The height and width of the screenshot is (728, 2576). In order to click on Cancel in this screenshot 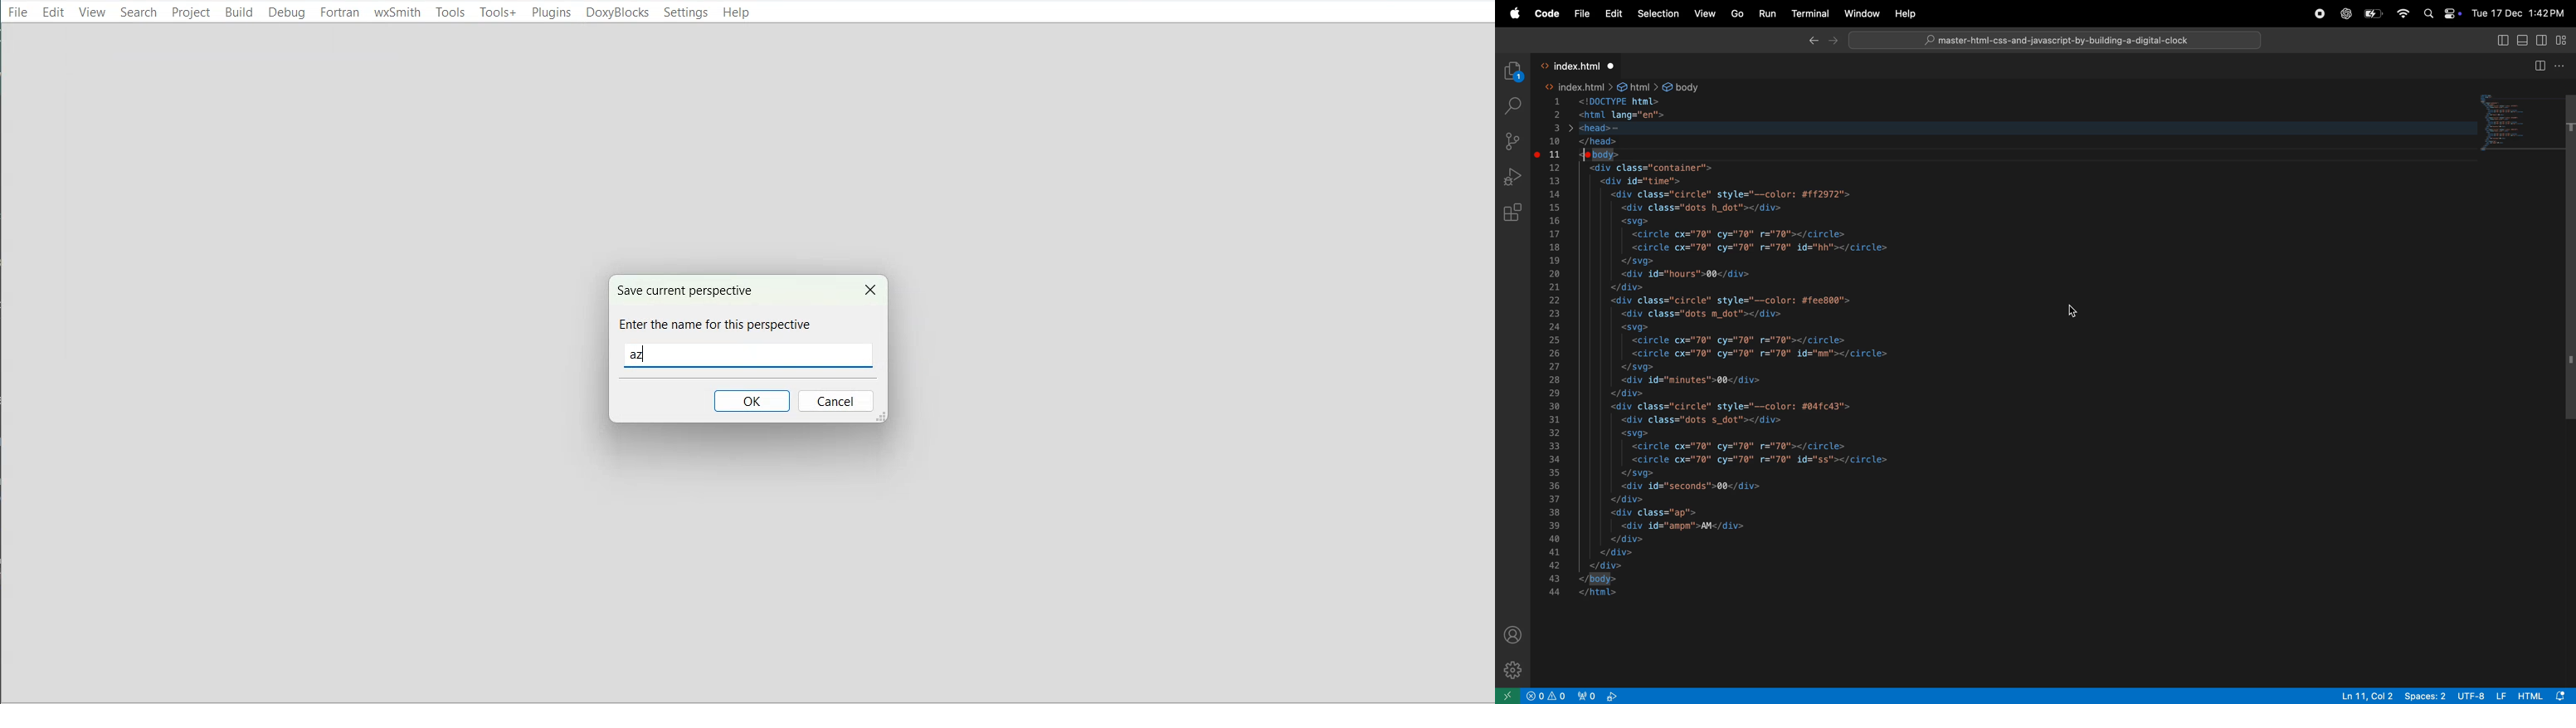, I will do `click(868, 288)`.